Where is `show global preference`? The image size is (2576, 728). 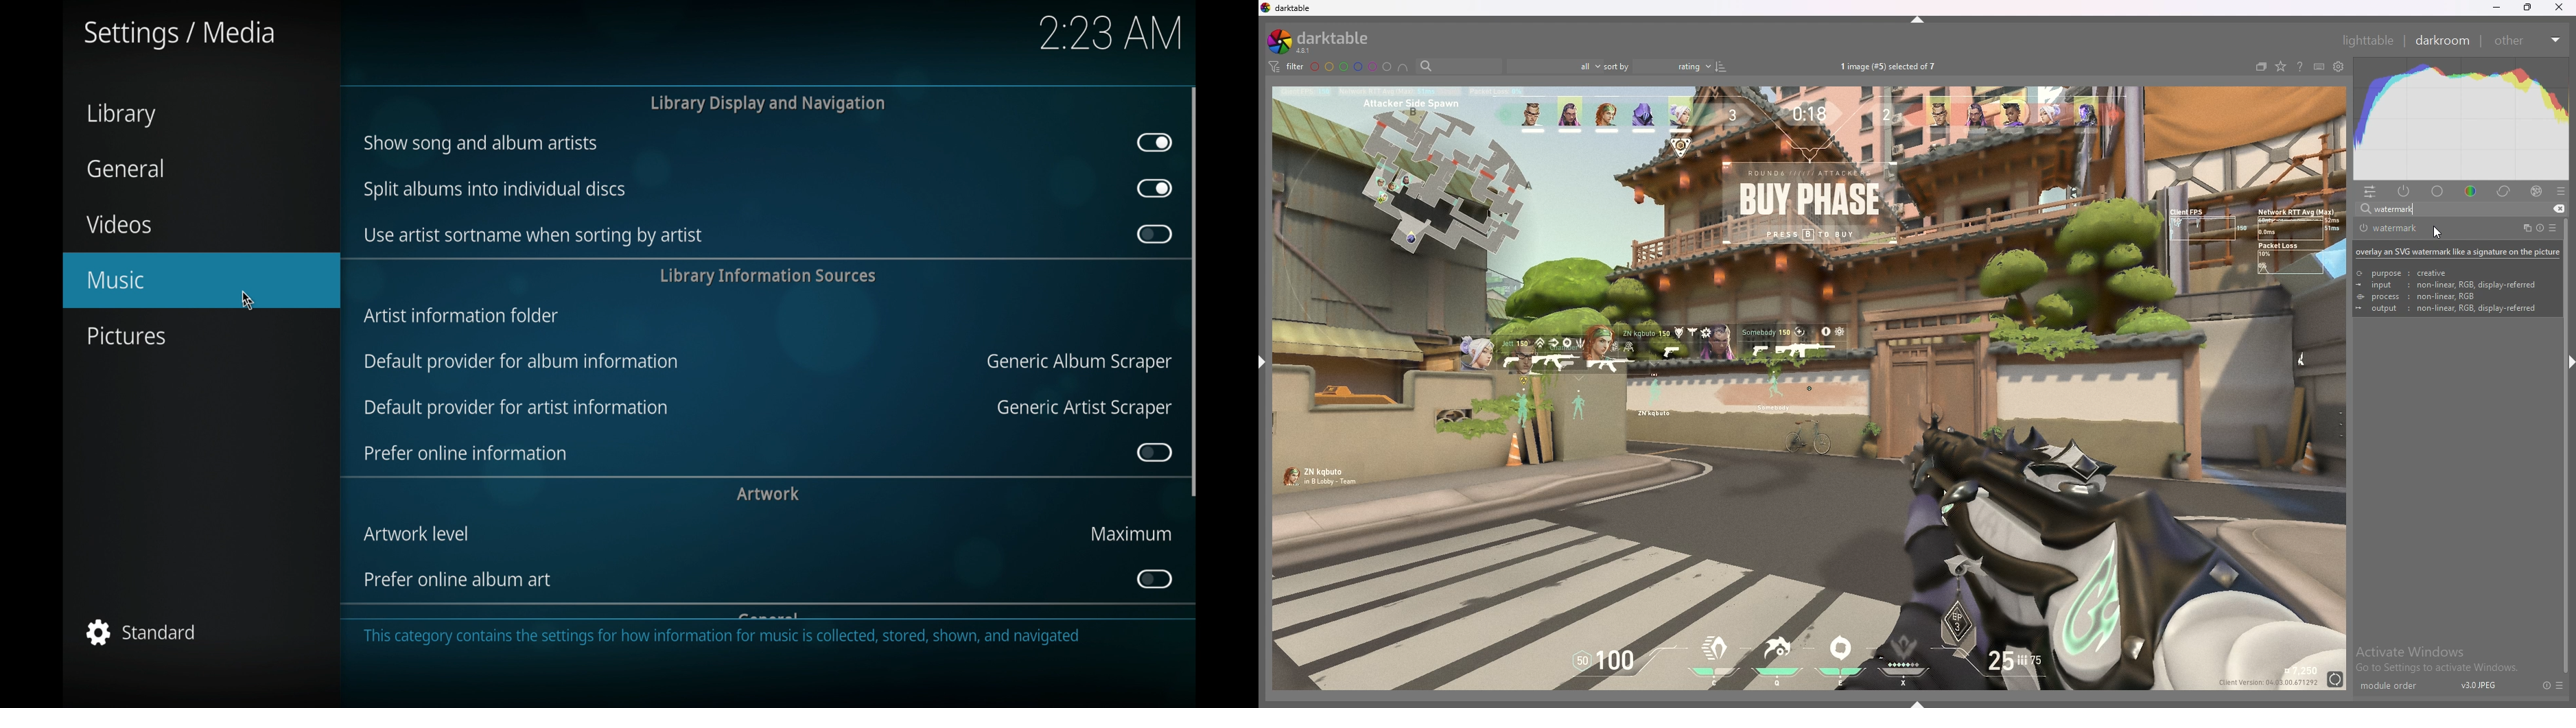
show global preference is located at coordinates (2339, 67).